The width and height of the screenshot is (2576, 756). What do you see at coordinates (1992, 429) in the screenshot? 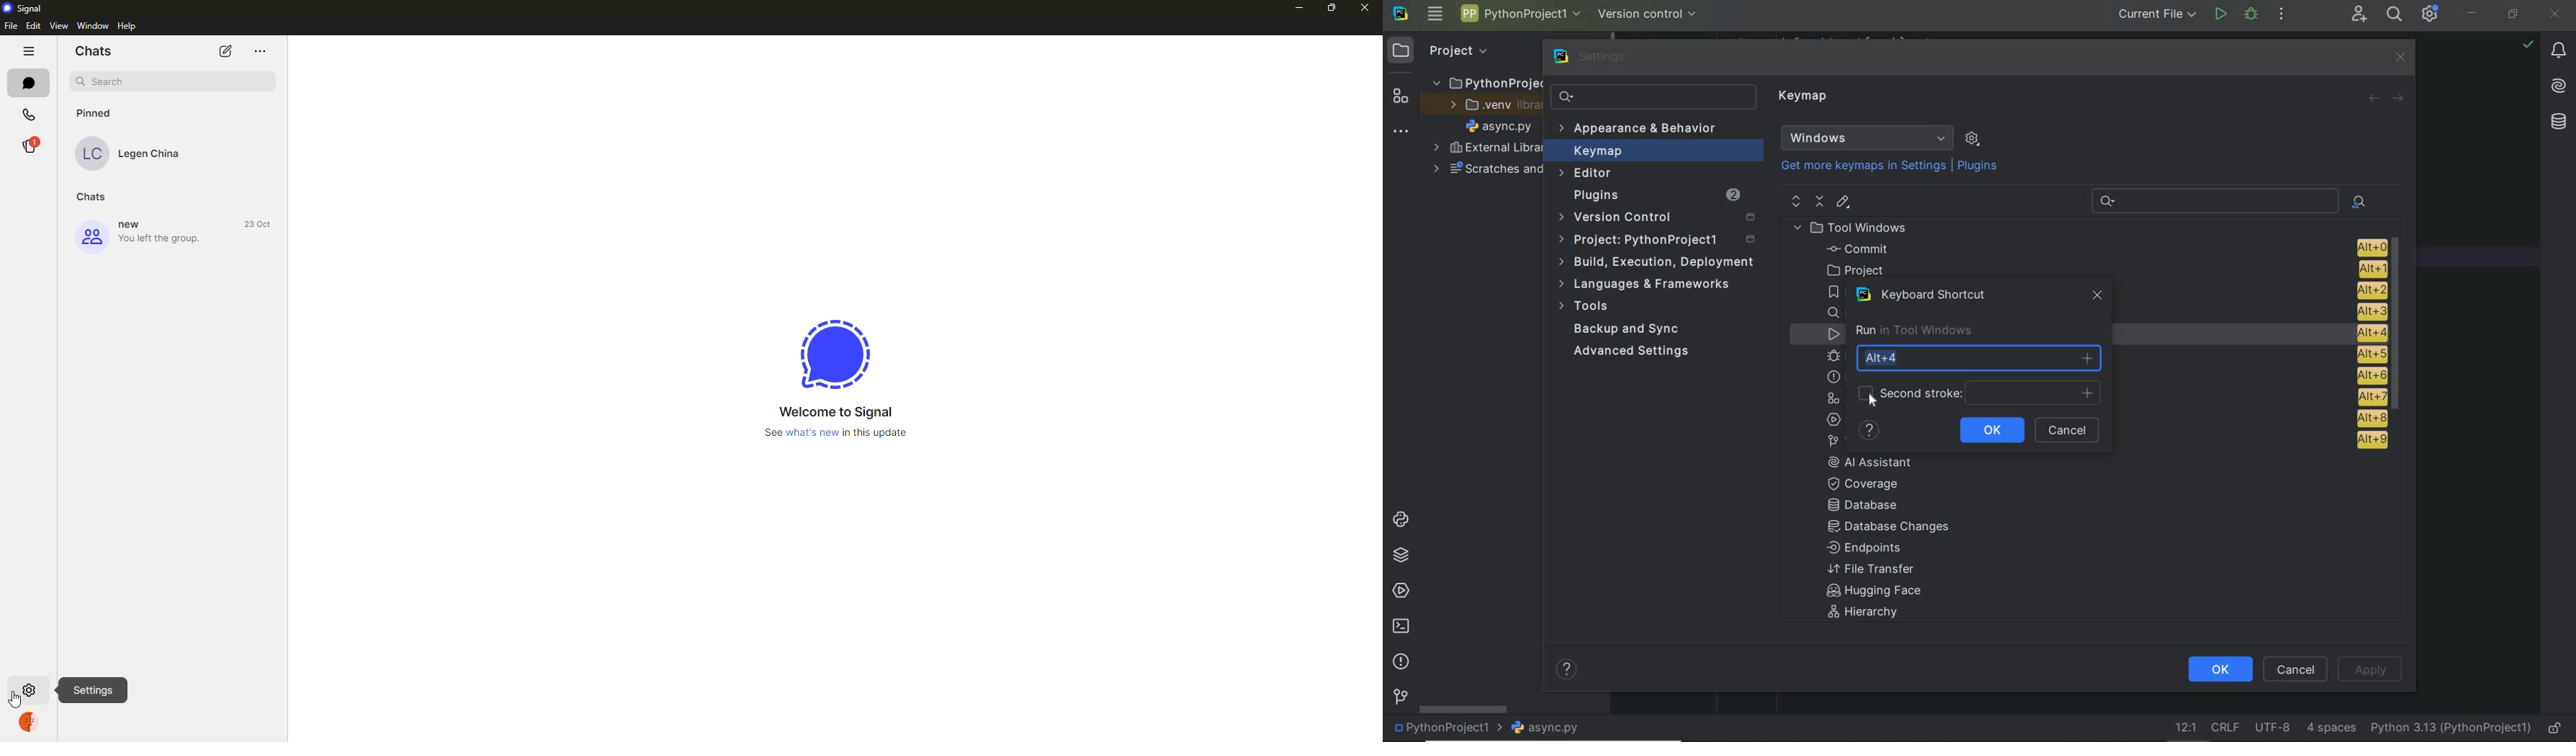
I see `ok` at bounding box center [1992, 429].